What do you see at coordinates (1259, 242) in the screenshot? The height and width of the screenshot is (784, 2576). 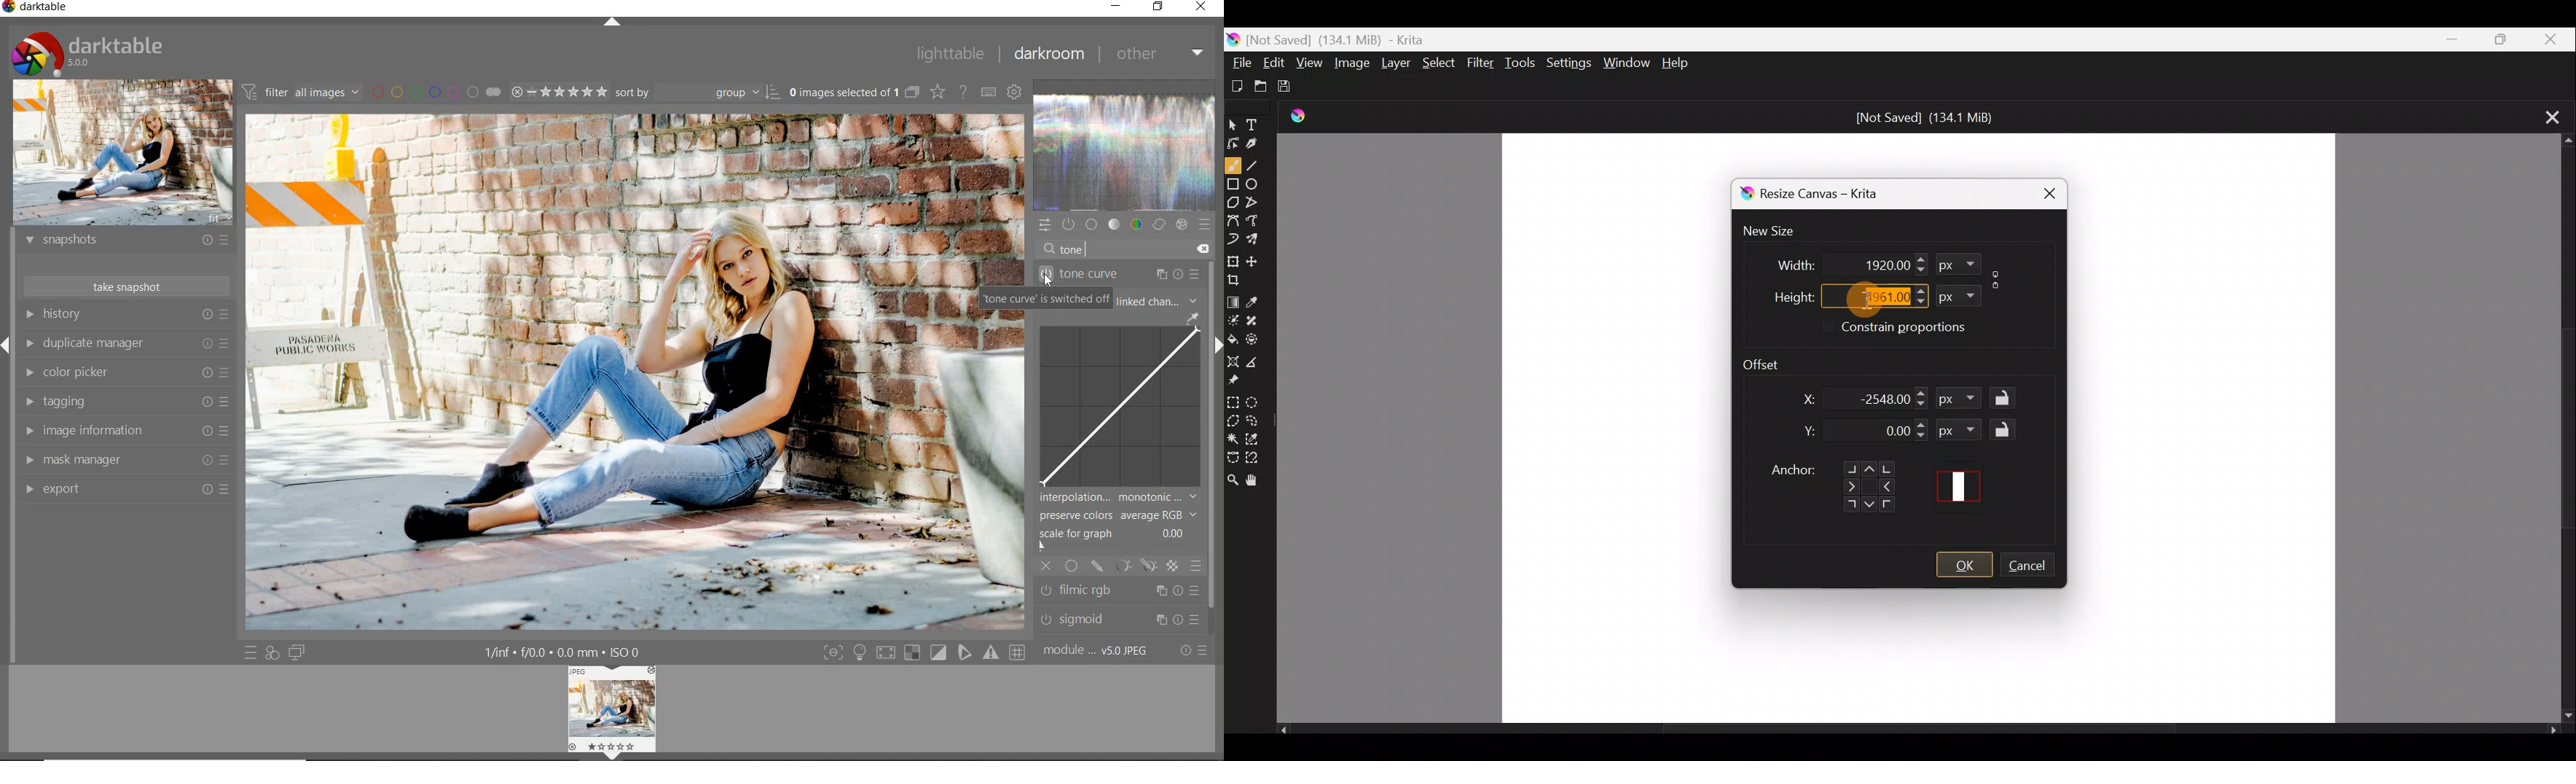 I see `Multibrush tool` at bounding box center [1259, 242].